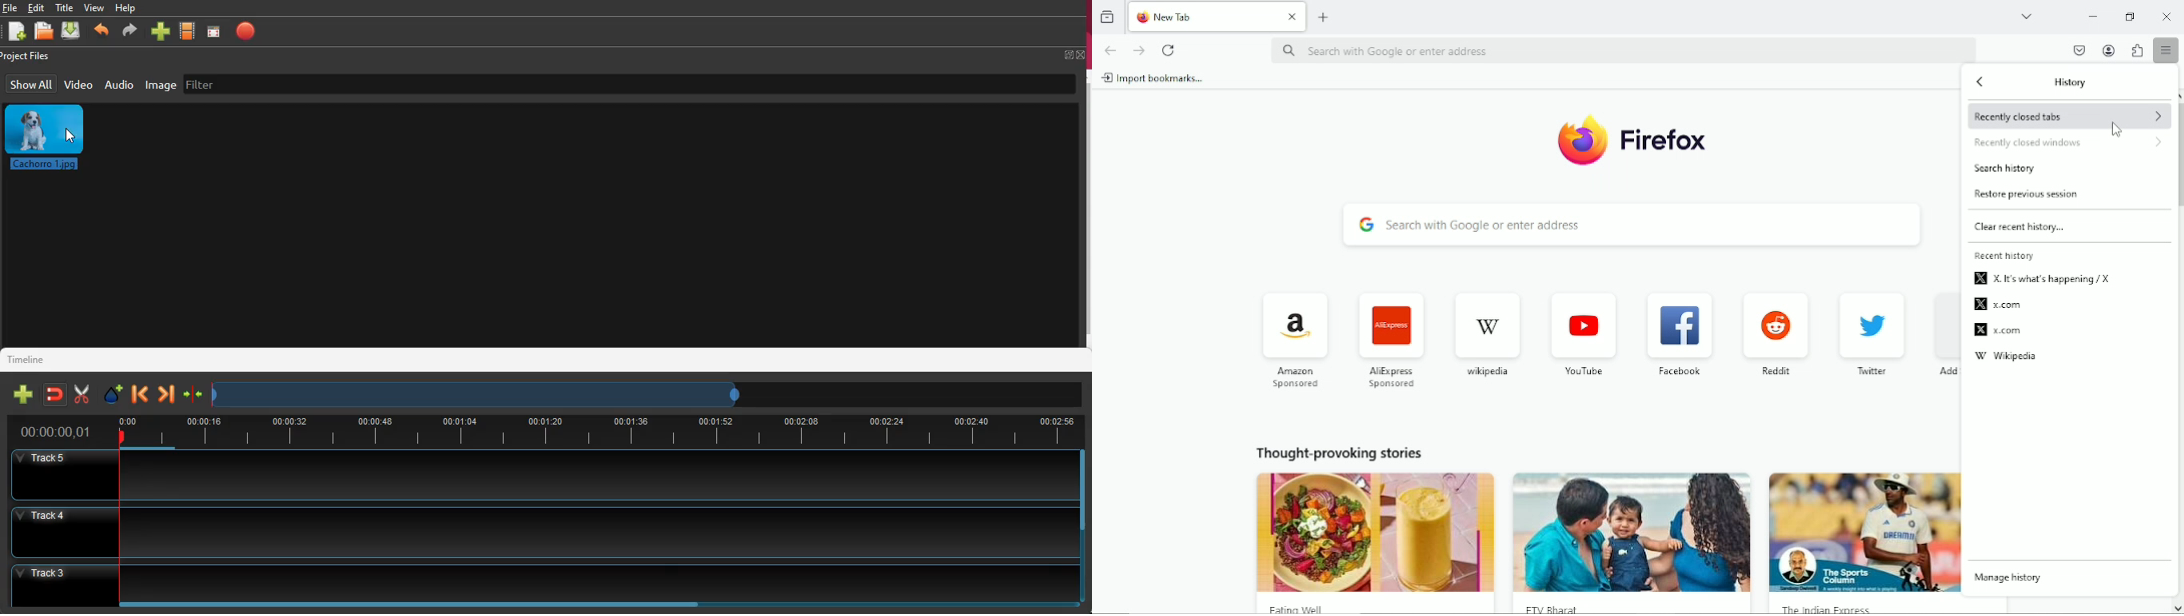 The image size is (2184, 616). What do you see at coordinates (2109, 51) in the screenshot?
I see `account` at bounding box center [2109, 51].